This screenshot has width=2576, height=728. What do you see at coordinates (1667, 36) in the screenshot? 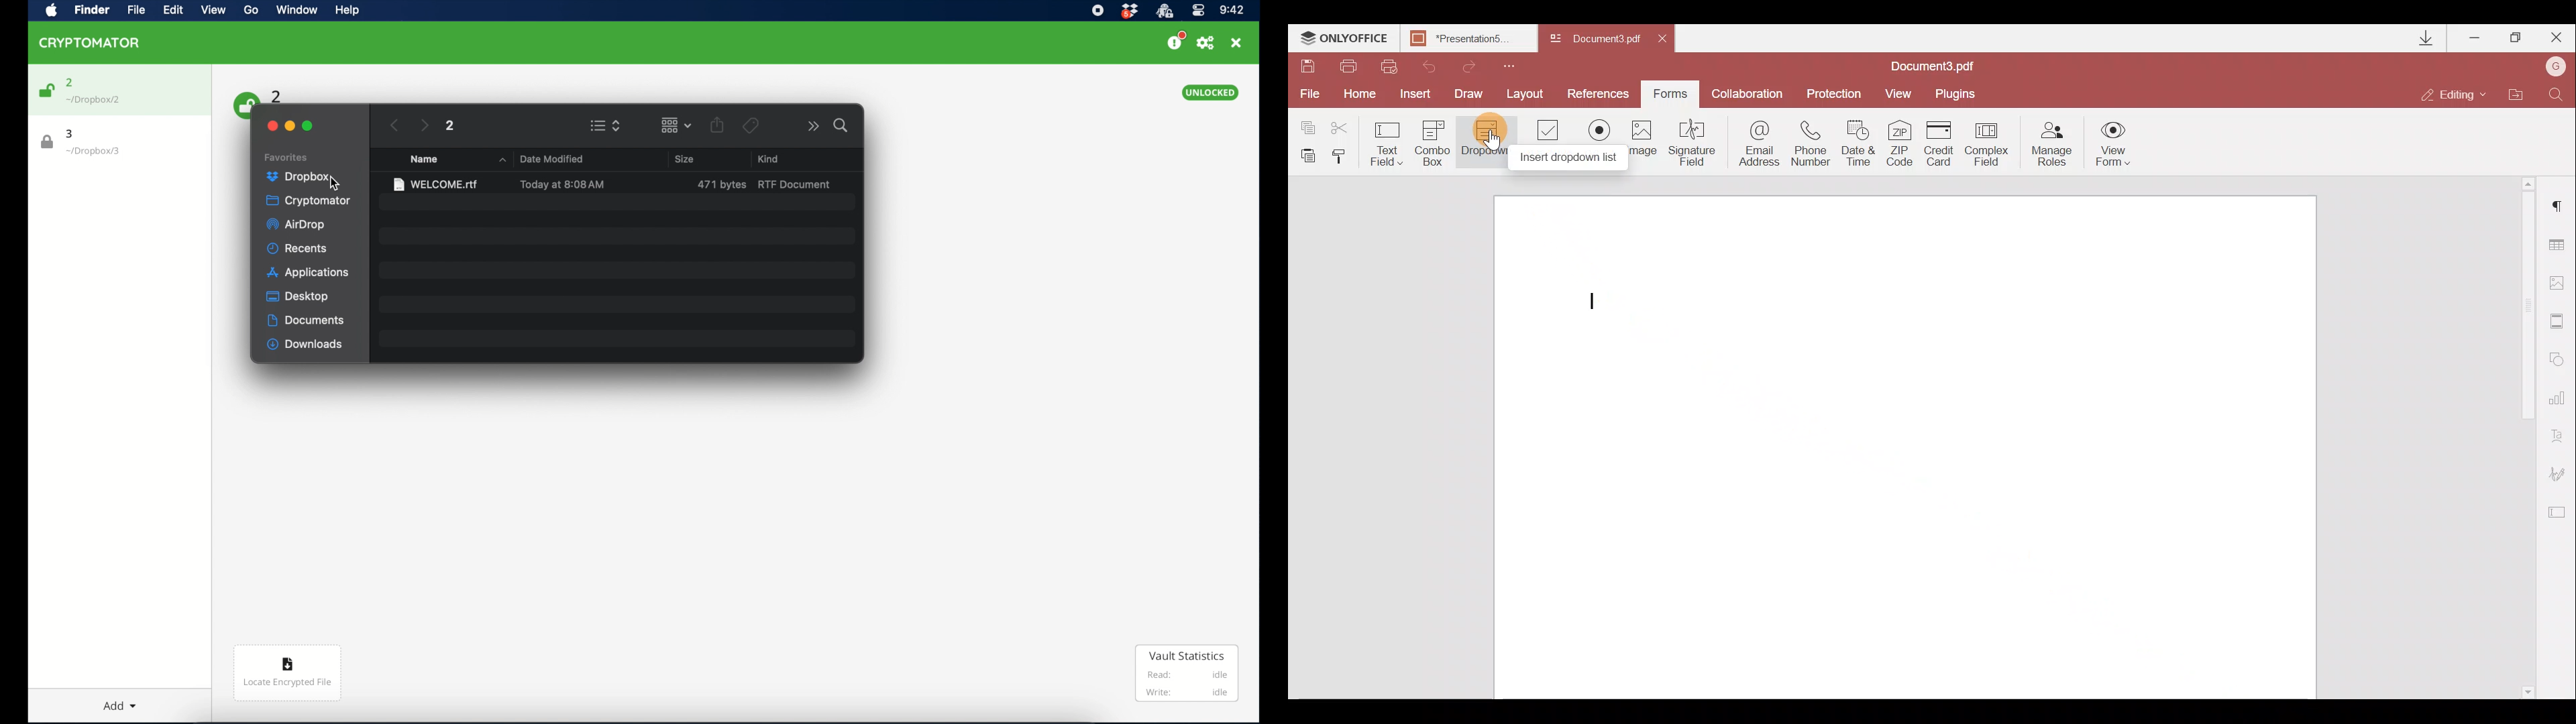
I see `Close` at bounding box center [1667, 36].